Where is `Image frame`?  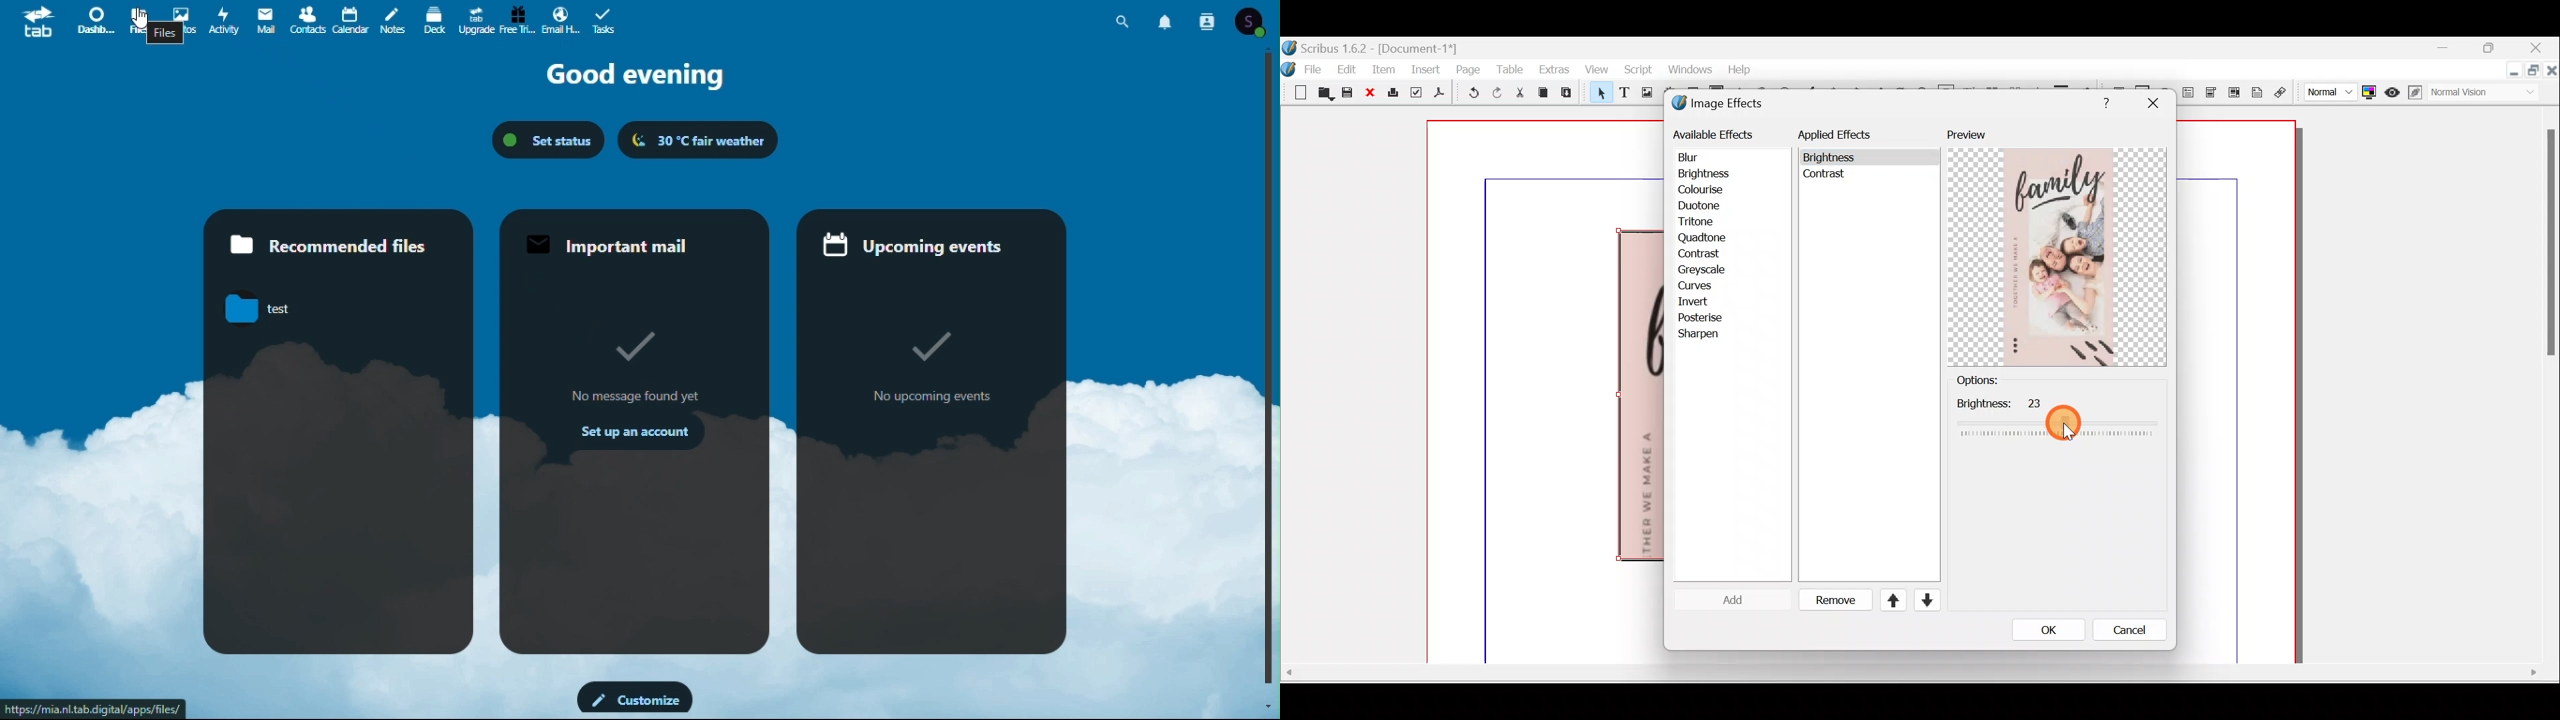
Image frame is located at coordinates (1645, 94).